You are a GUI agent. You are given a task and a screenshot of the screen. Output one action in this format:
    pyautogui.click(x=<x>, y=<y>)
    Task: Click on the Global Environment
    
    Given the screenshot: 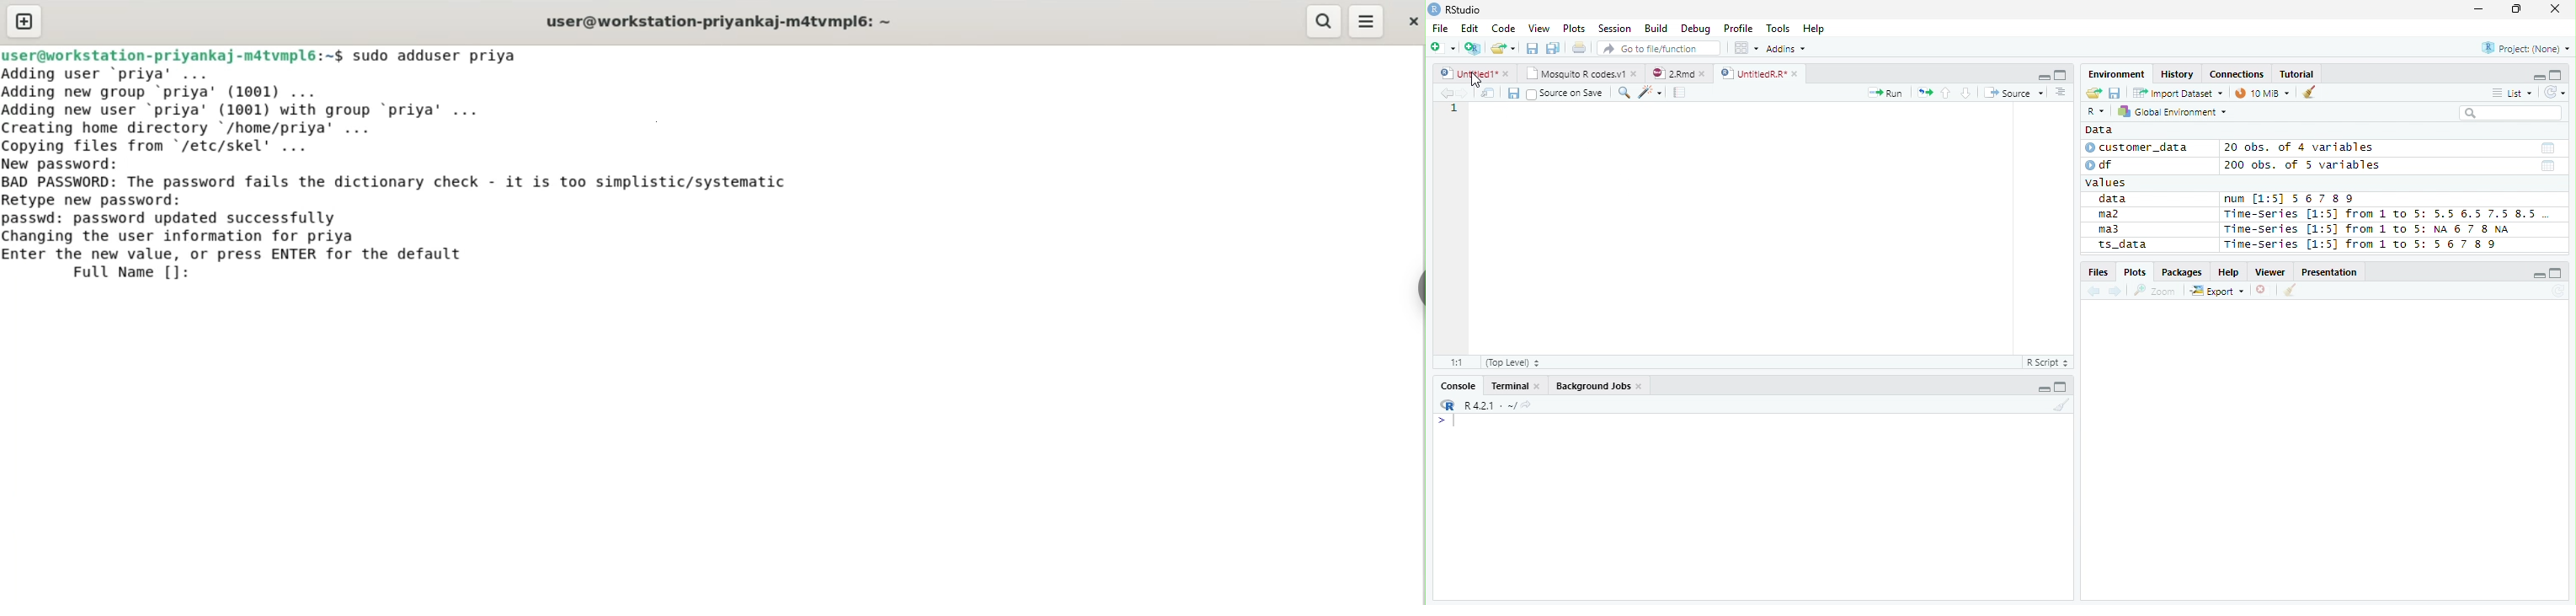 What is the action you would take?
    pyautogui.click(x=2173, y=111)
    